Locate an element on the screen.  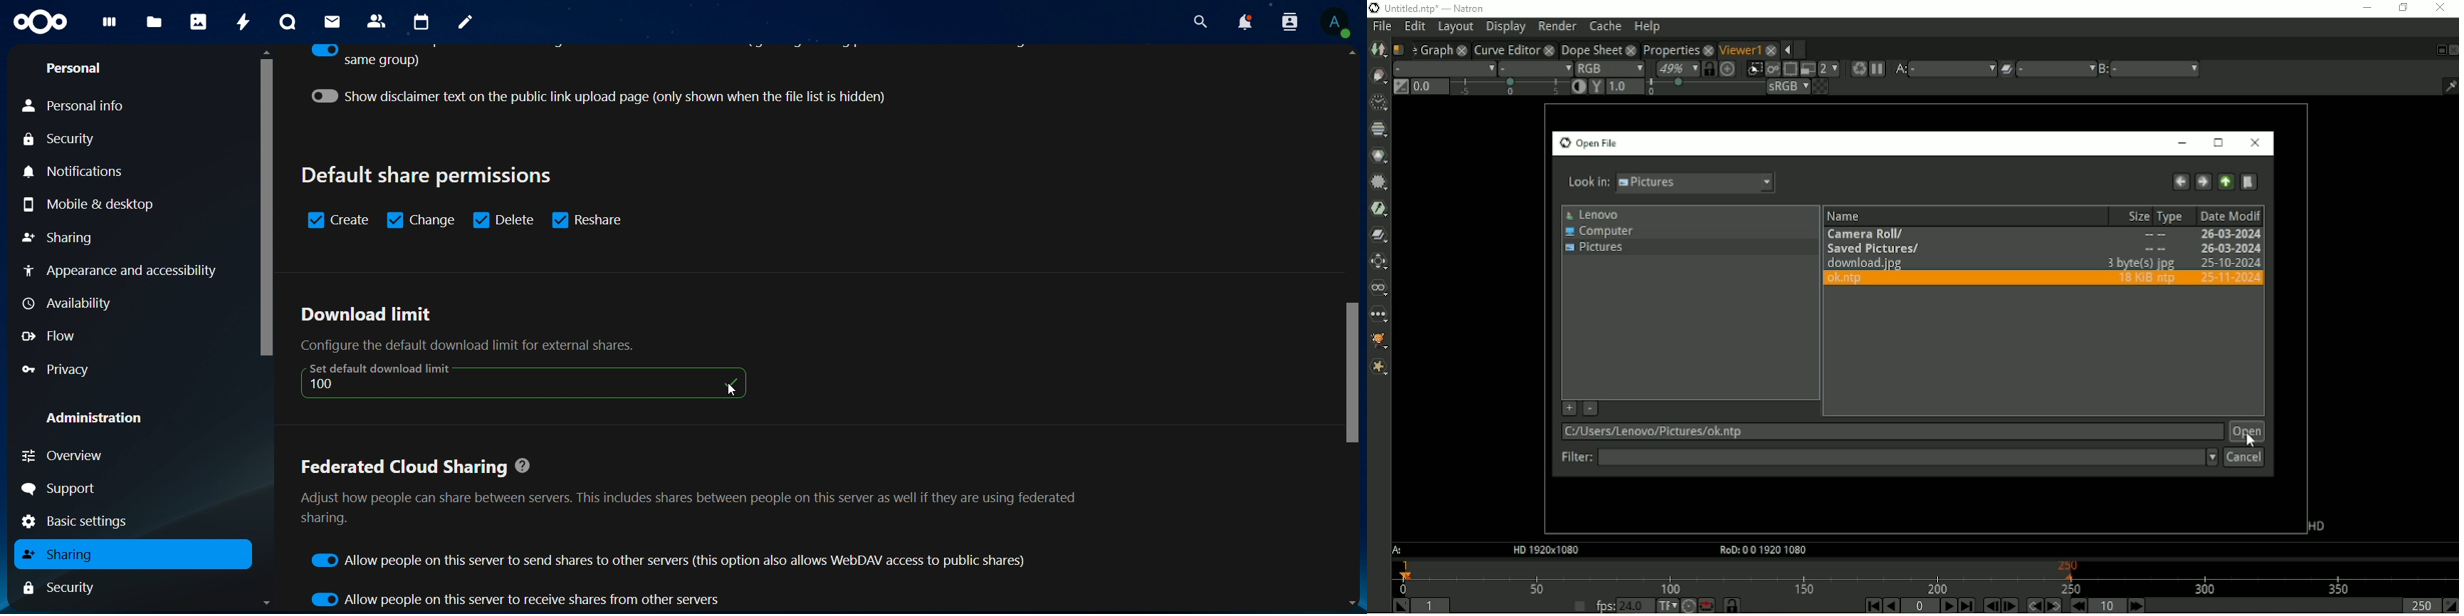
security is located at coordinates (61, 140).